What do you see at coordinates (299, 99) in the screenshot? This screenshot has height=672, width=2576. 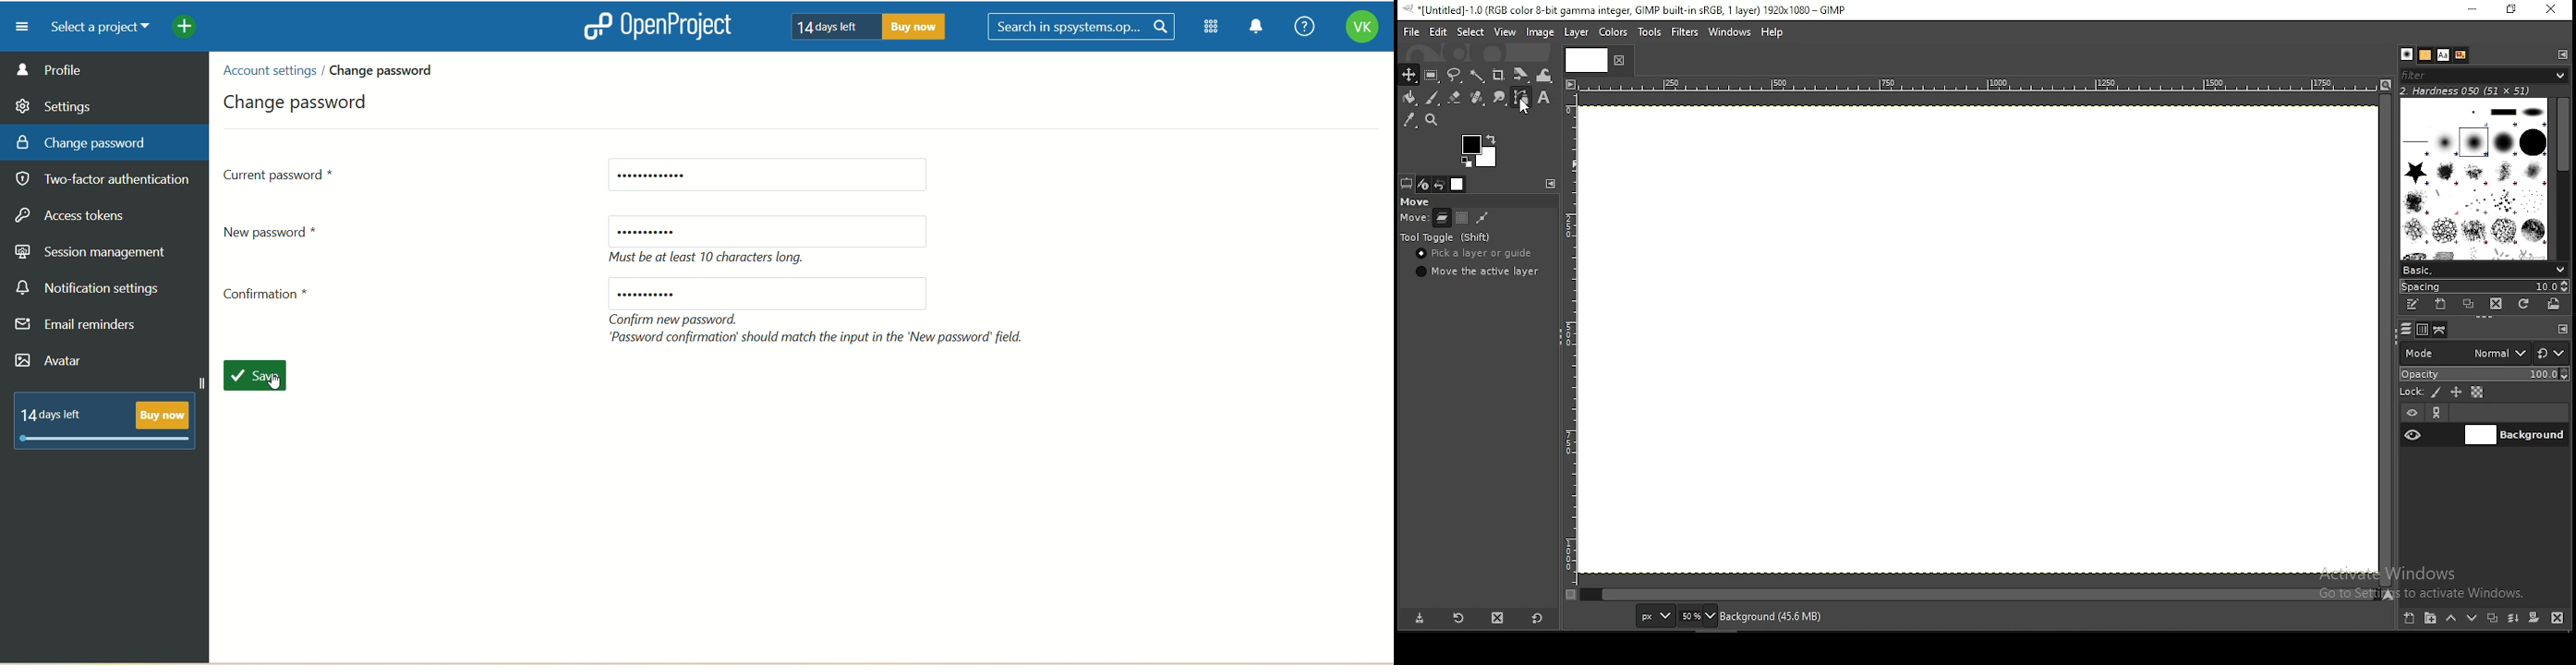 I see `change password` at bounding box center [299, 99].